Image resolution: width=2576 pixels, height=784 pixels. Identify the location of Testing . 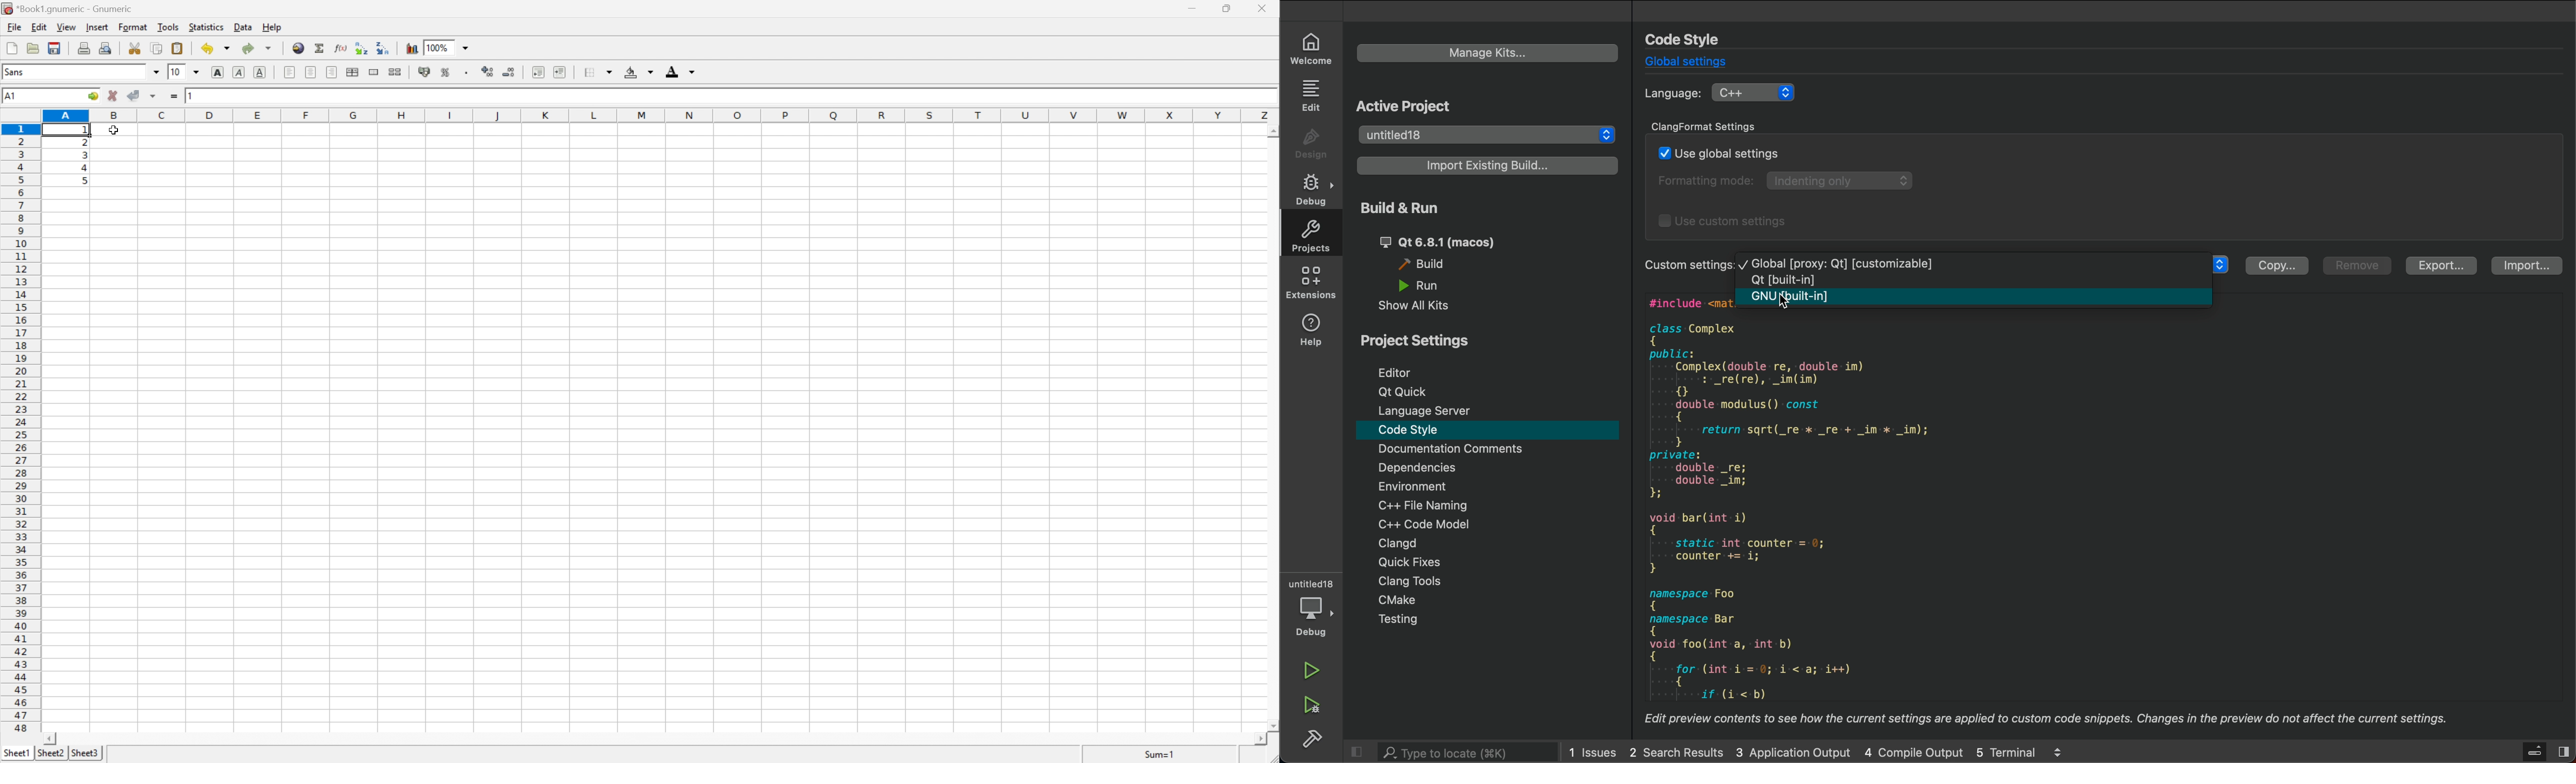
(1409, 619).